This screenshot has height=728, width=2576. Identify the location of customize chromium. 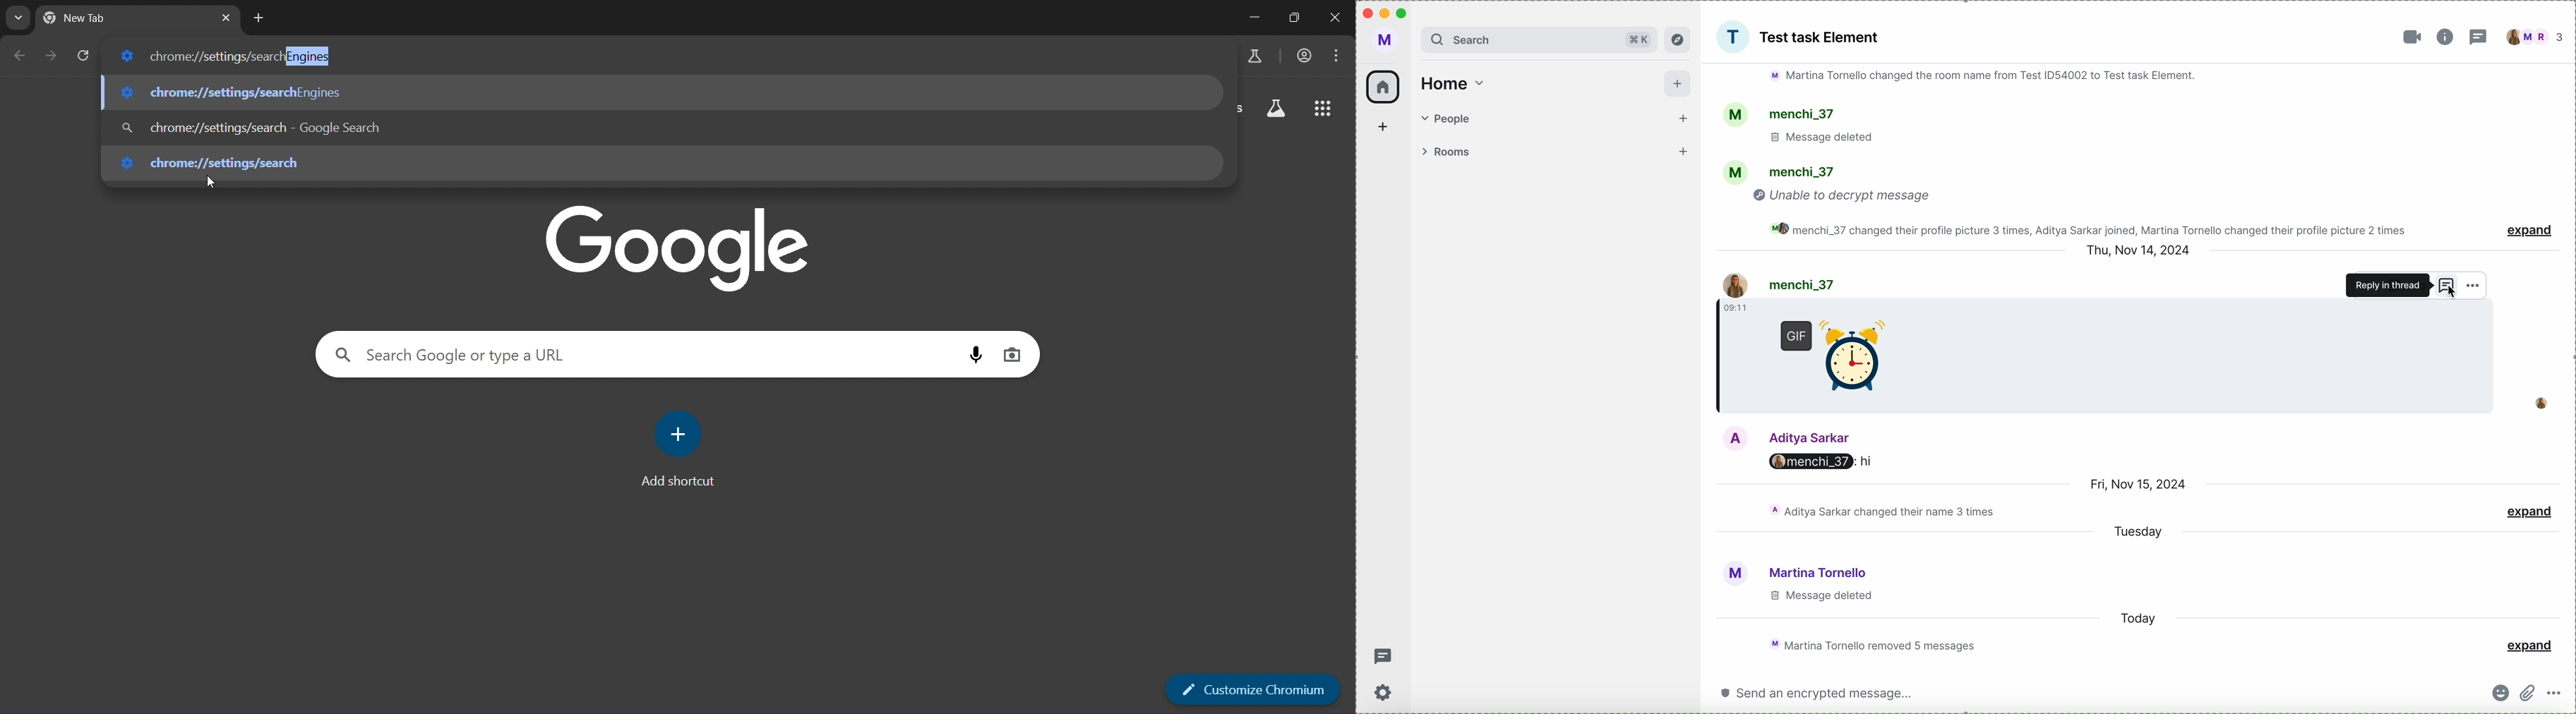
(1251, 687).